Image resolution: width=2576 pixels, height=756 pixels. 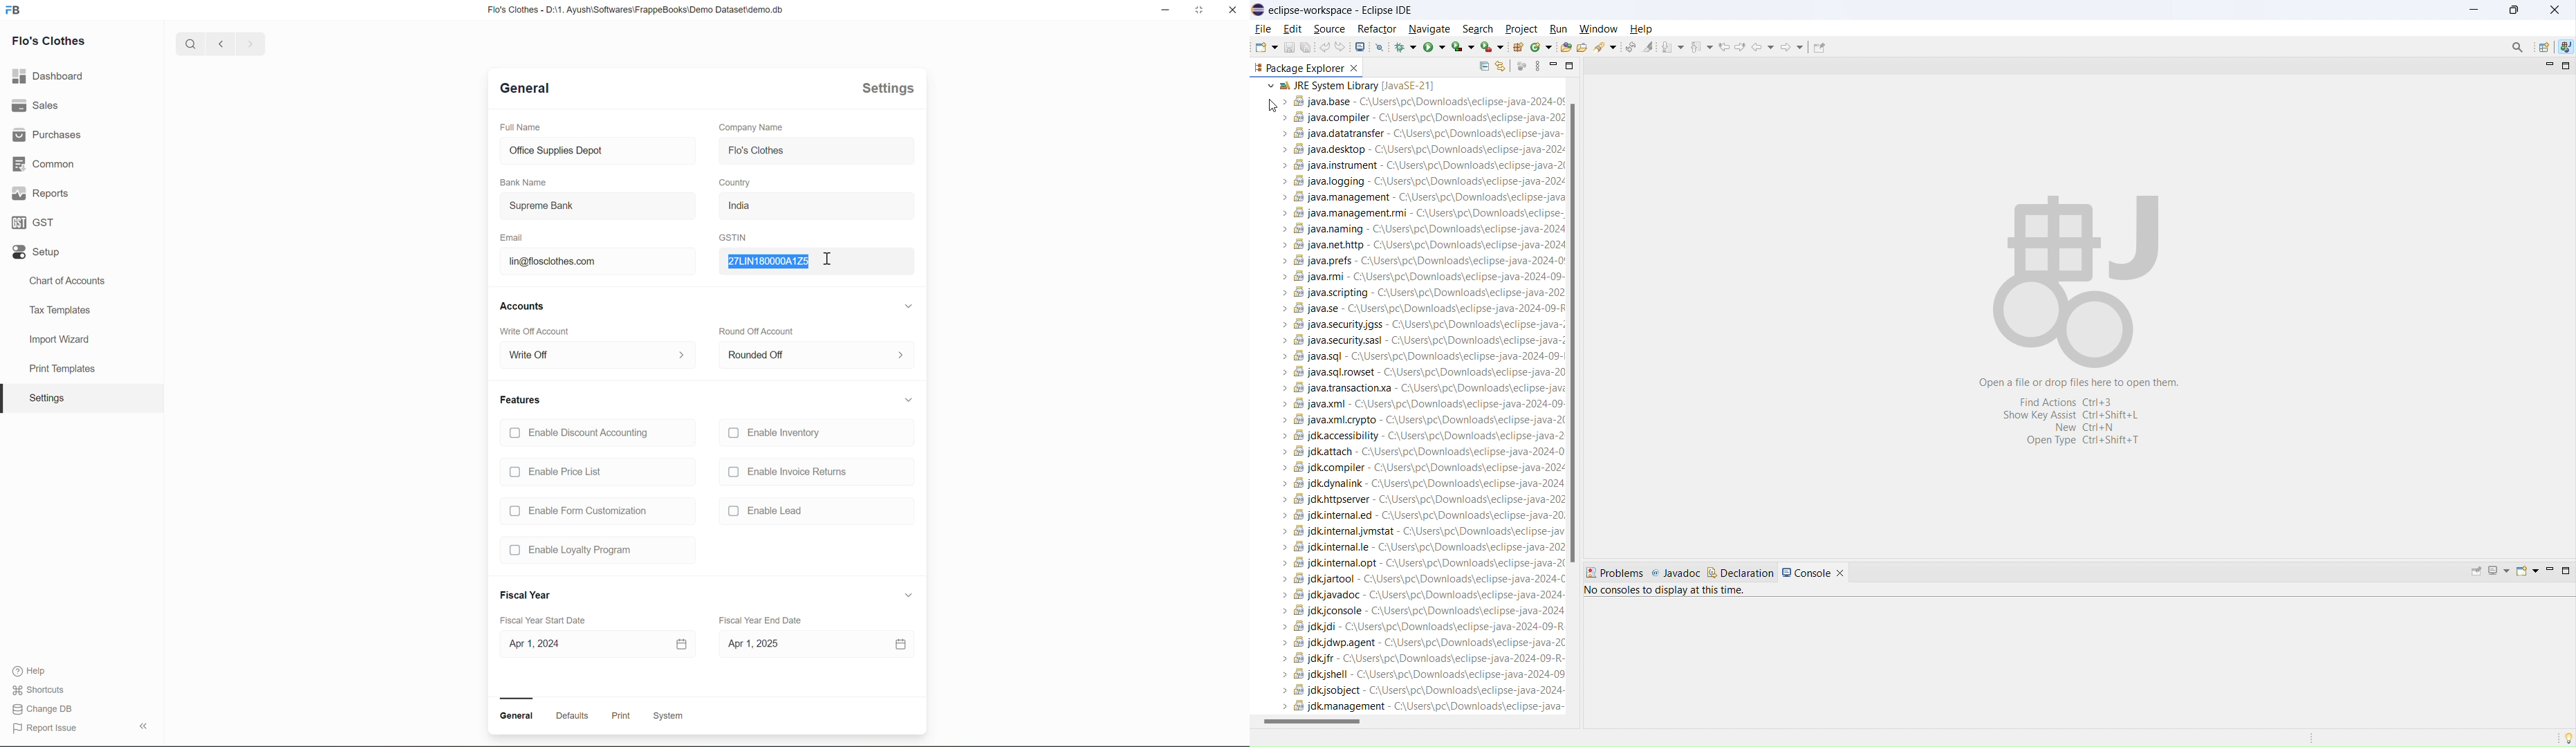 What do you see at coordinates (597, 356) in the screenshot?
I see `Write Off` at bounding box center [597, 356].